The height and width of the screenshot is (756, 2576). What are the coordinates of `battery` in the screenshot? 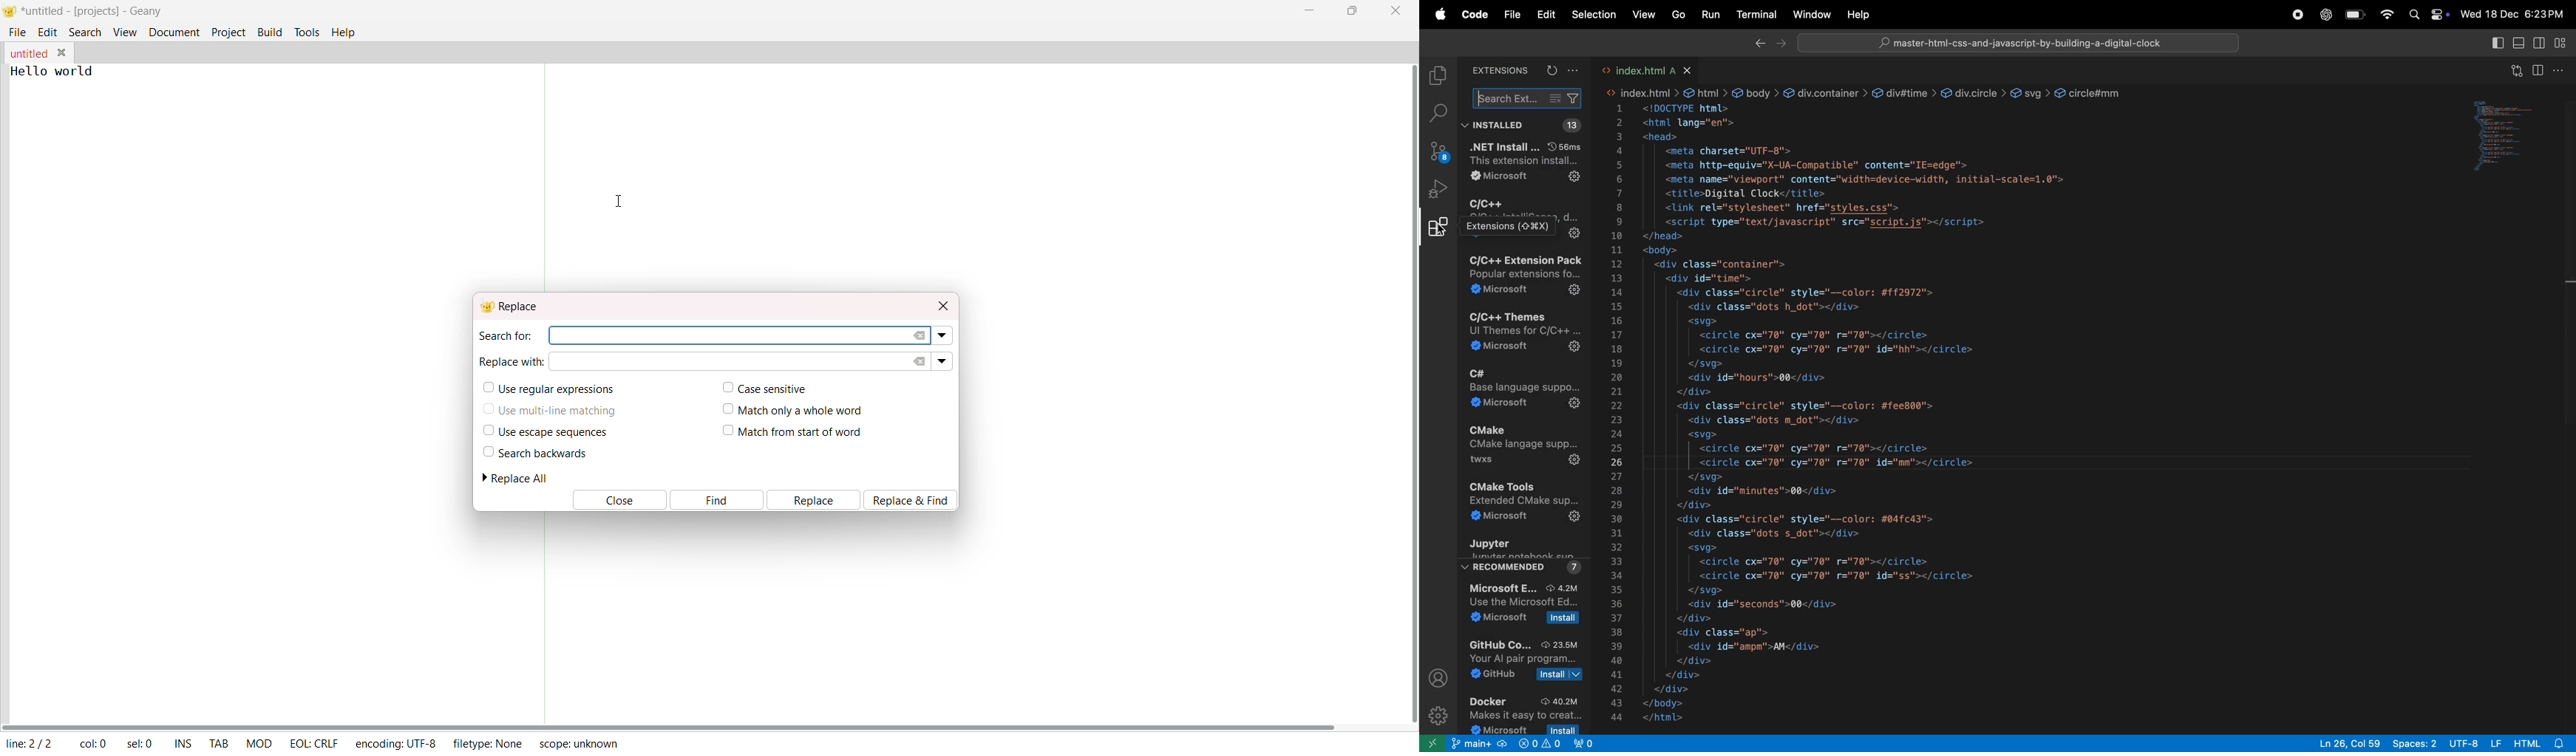 It's located at (2355, 16).